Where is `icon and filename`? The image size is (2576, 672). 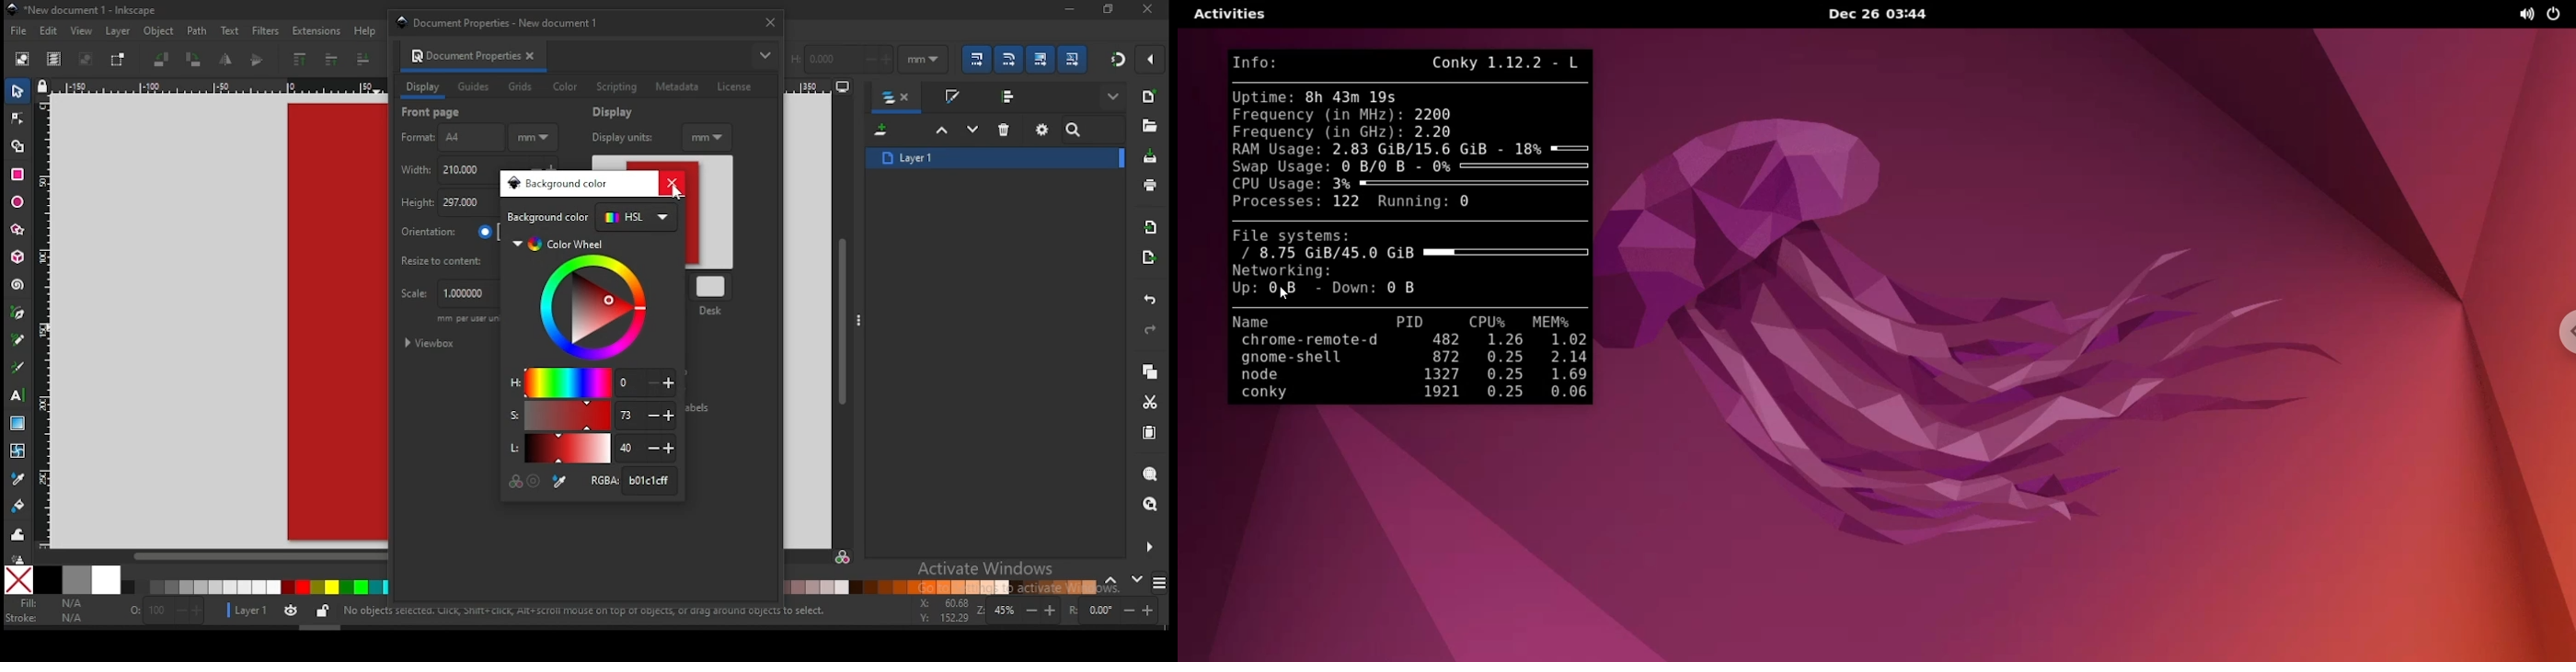 icon and filename is located at coordinates (83, 10).